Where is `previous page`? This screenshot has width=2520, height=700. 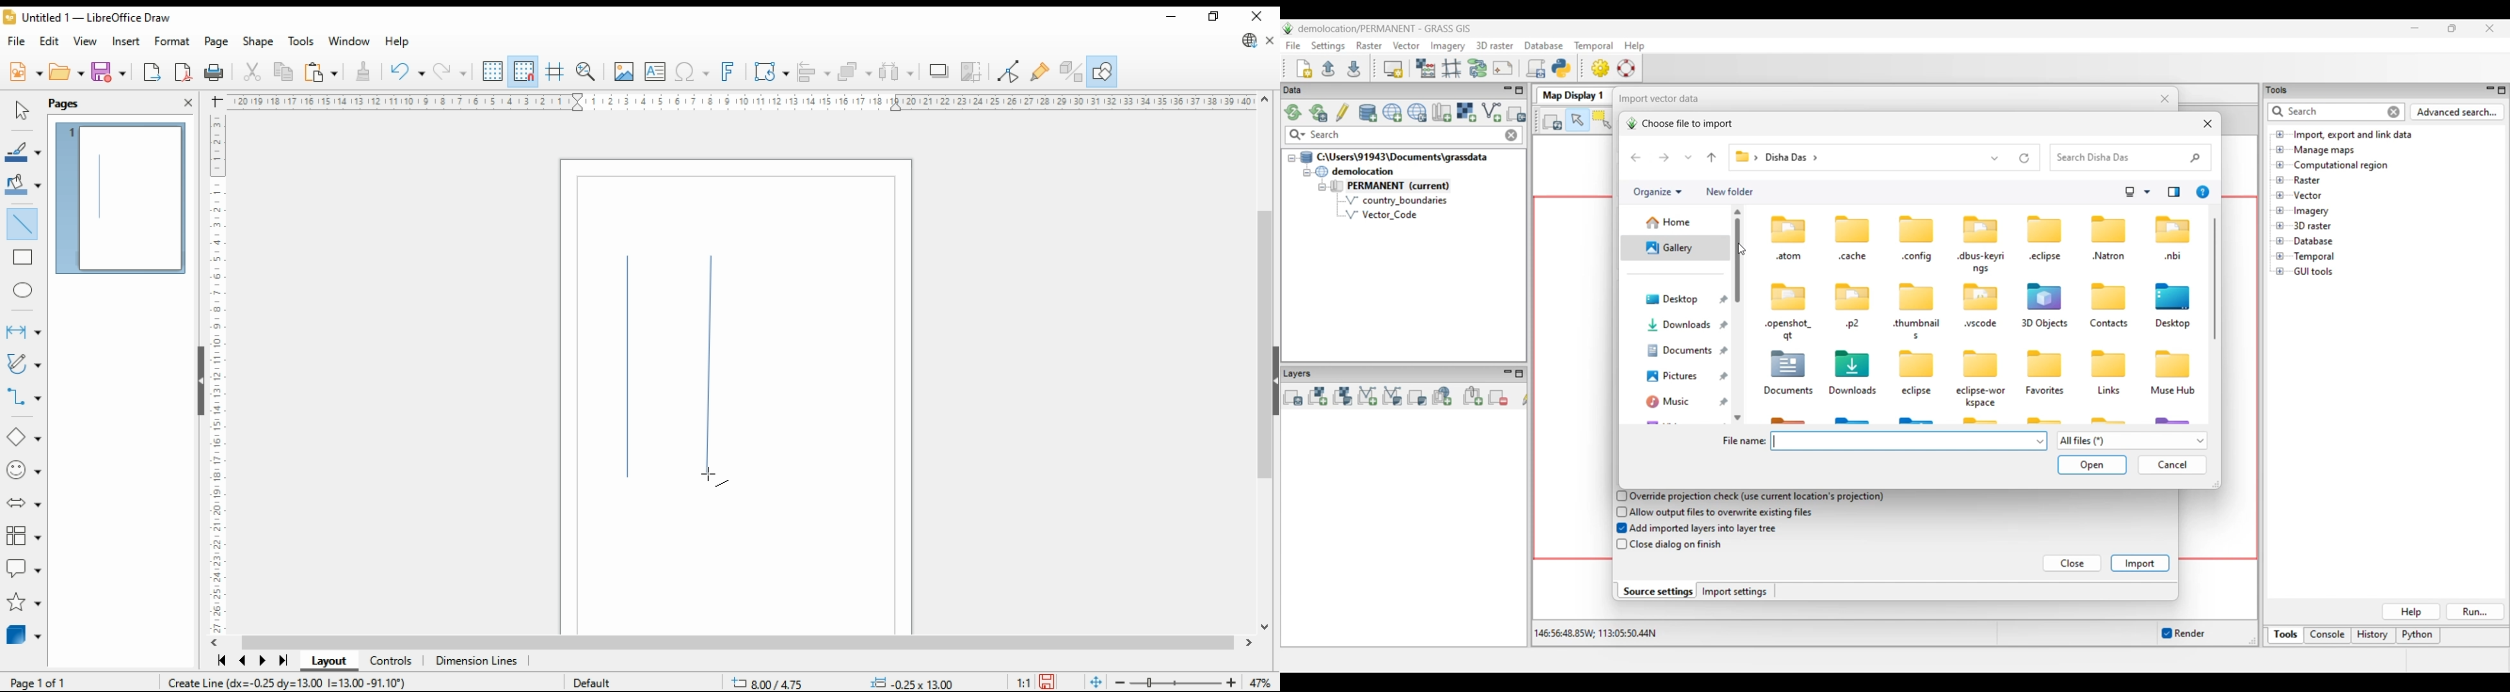 previous page is located at coordinates (244, 662).